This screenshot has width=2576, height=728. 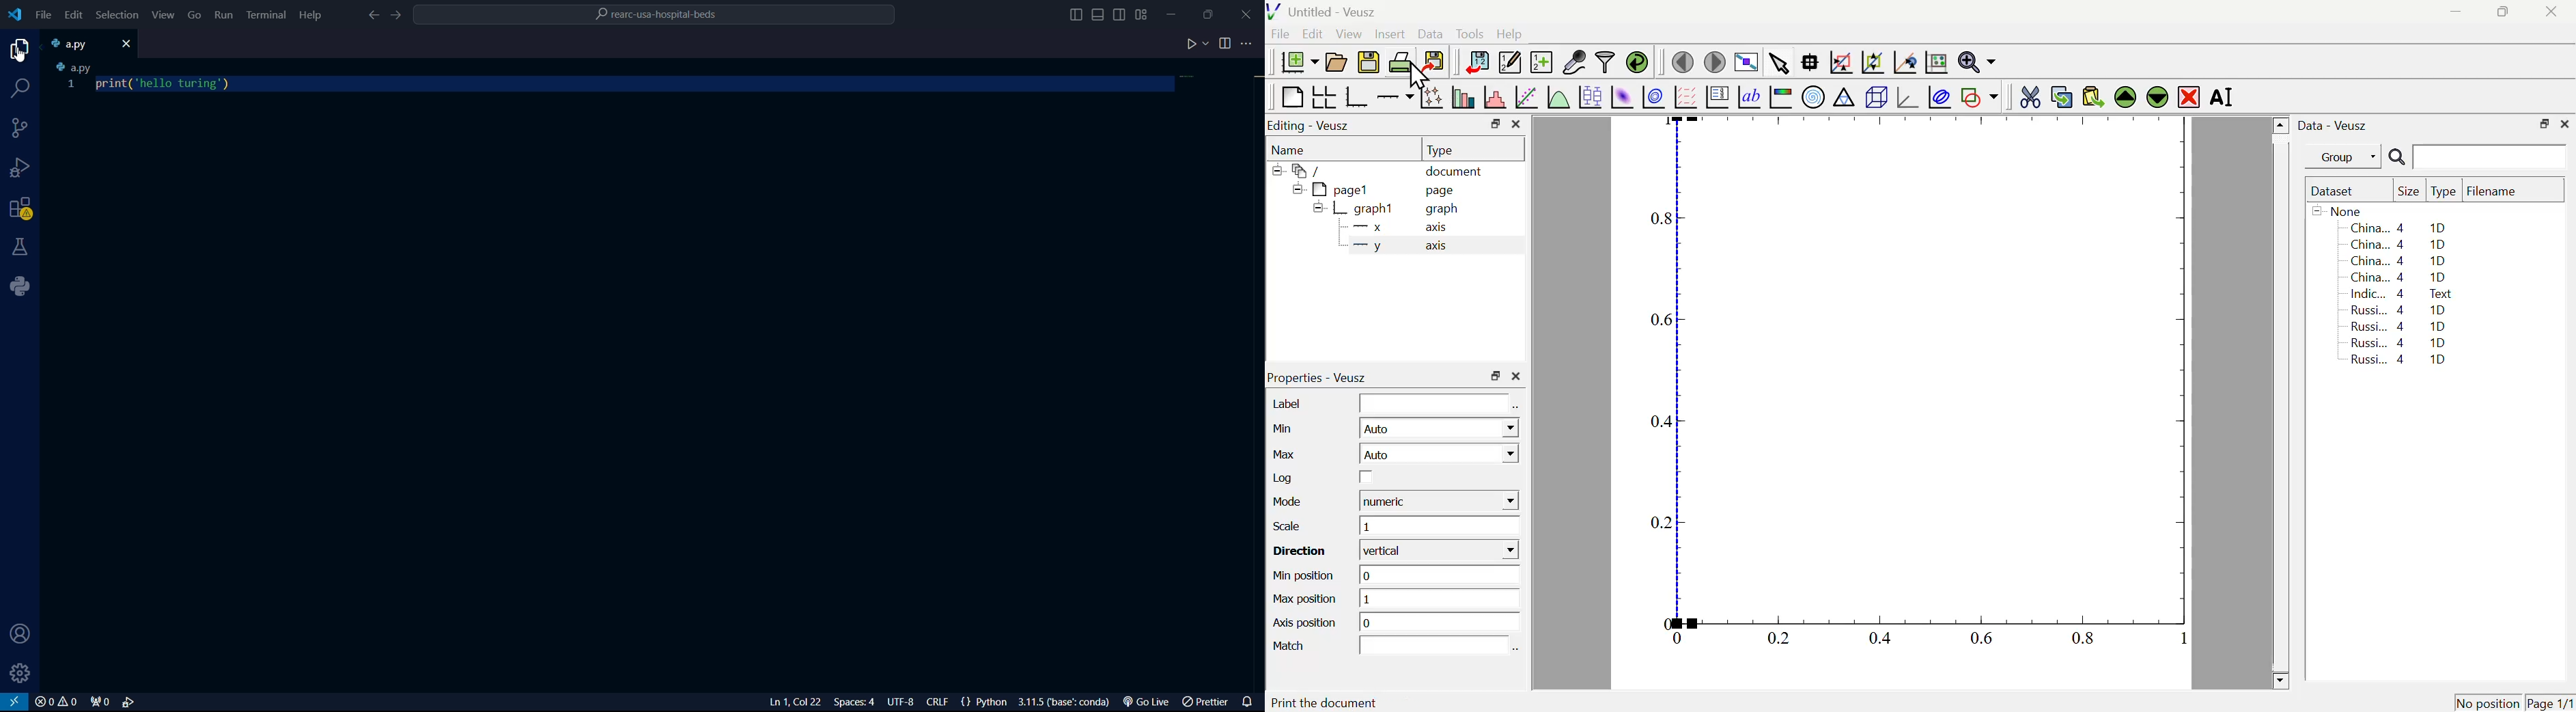 What do you see at coordinates (117, 15) in the screenshot?
I see `selection menu` at bounding box center [117, 15].